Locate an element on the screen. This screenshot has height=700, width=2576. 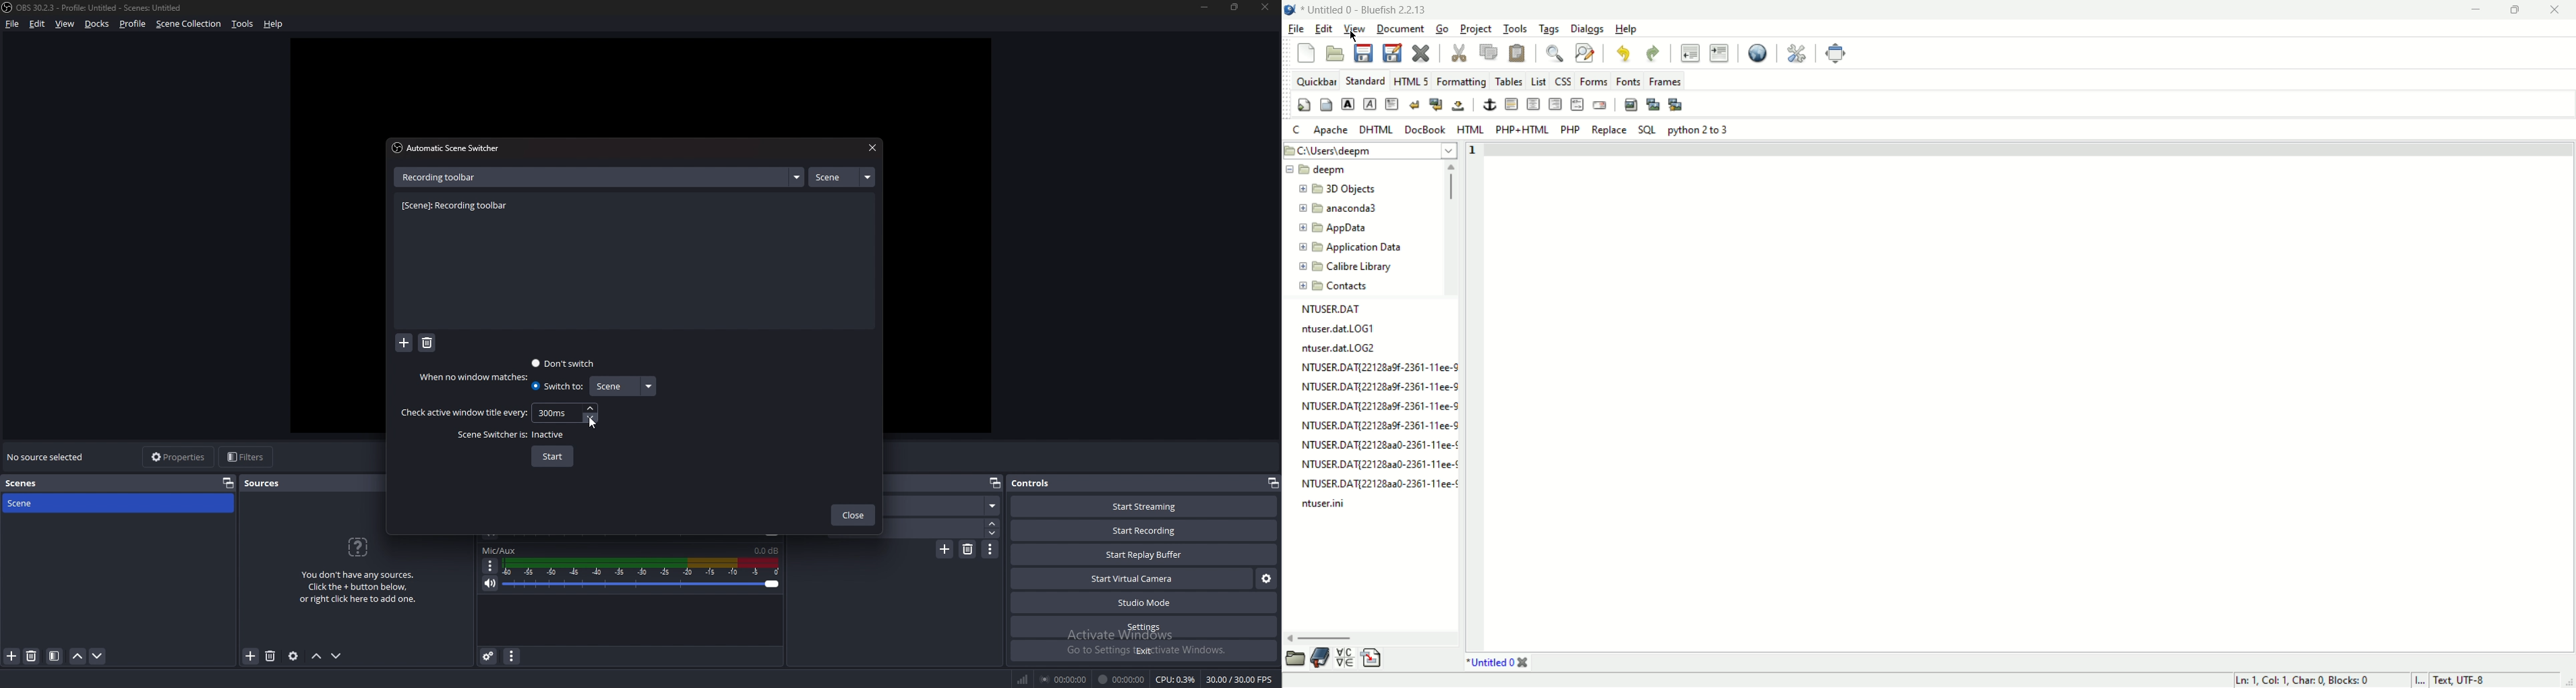
close is located at coordinates (853, 516).